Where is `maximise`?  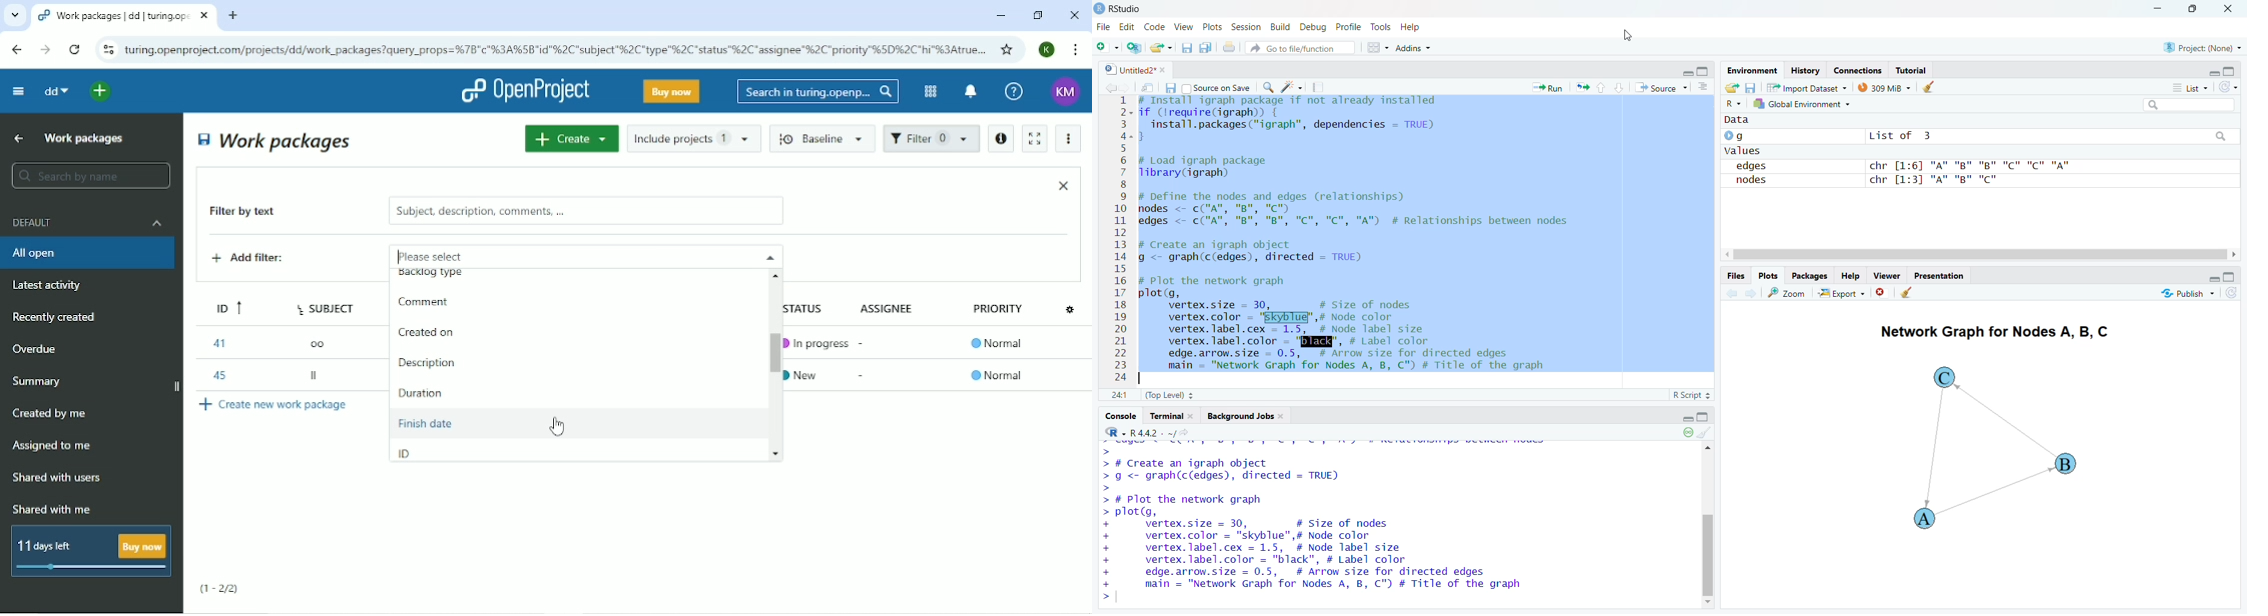 maximise is located at coordinates (1704, 70).